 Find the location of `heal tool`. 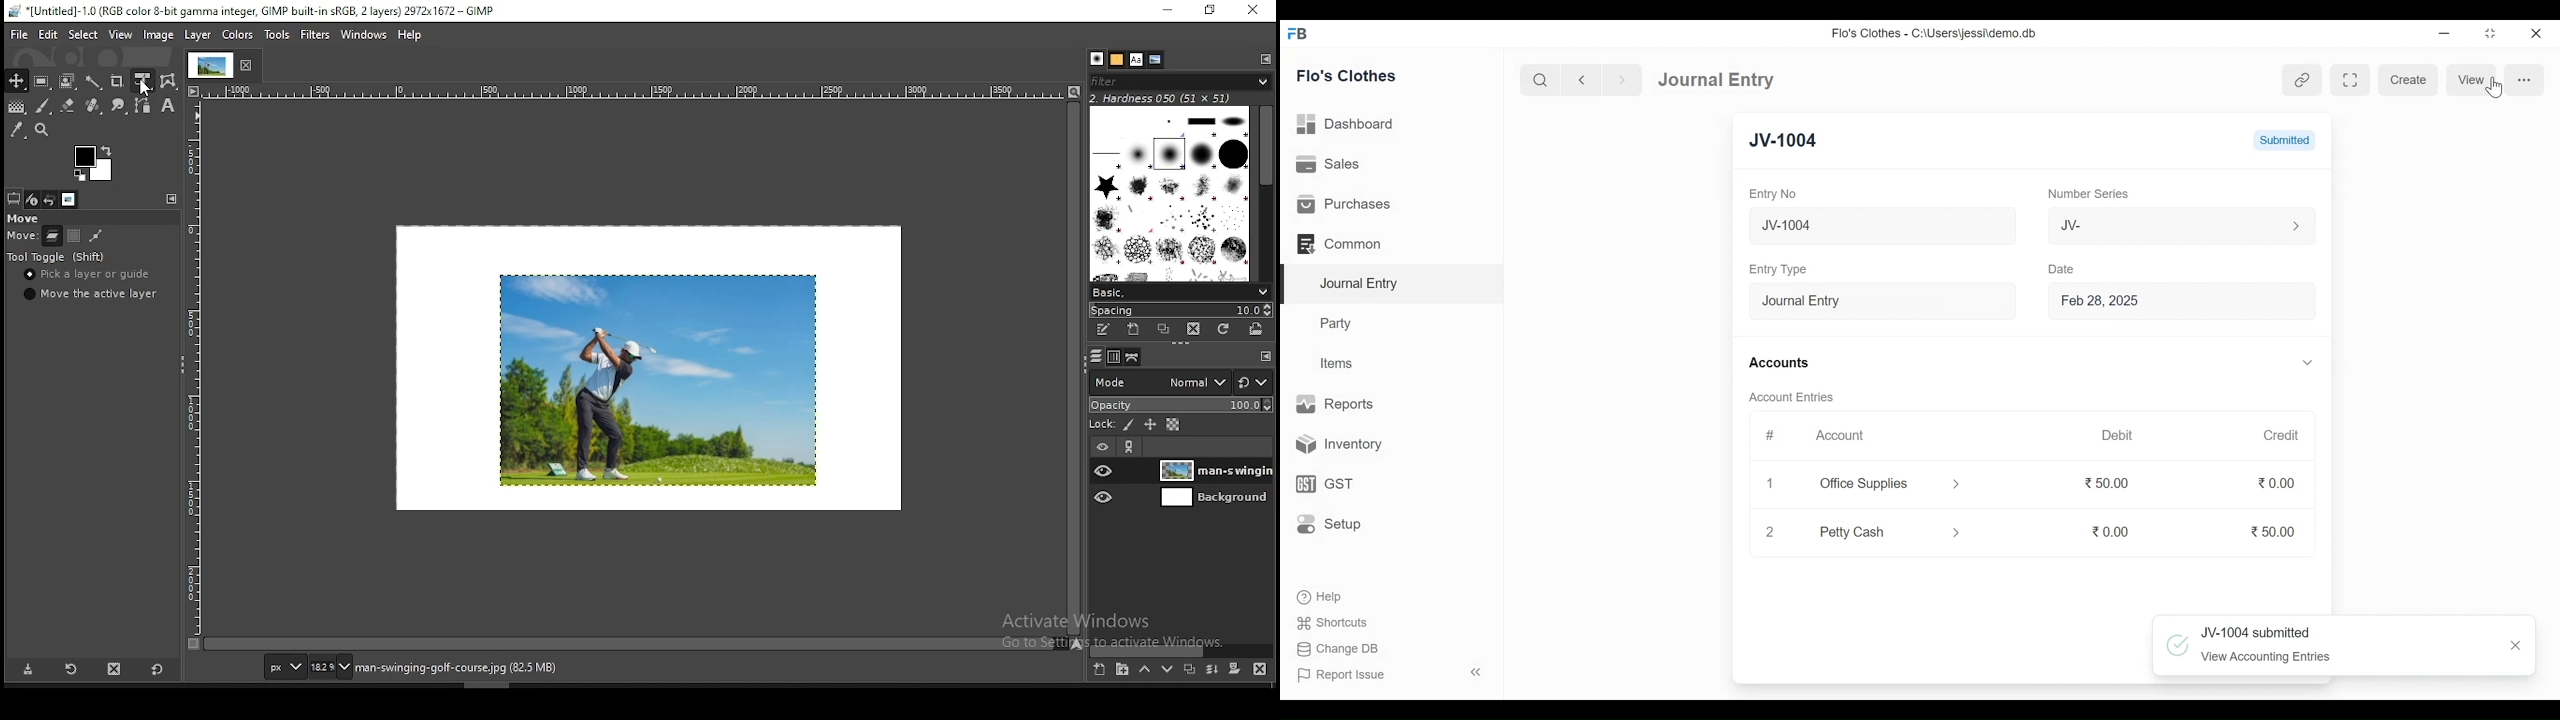

heal tool is located at coordinates (93, 108).